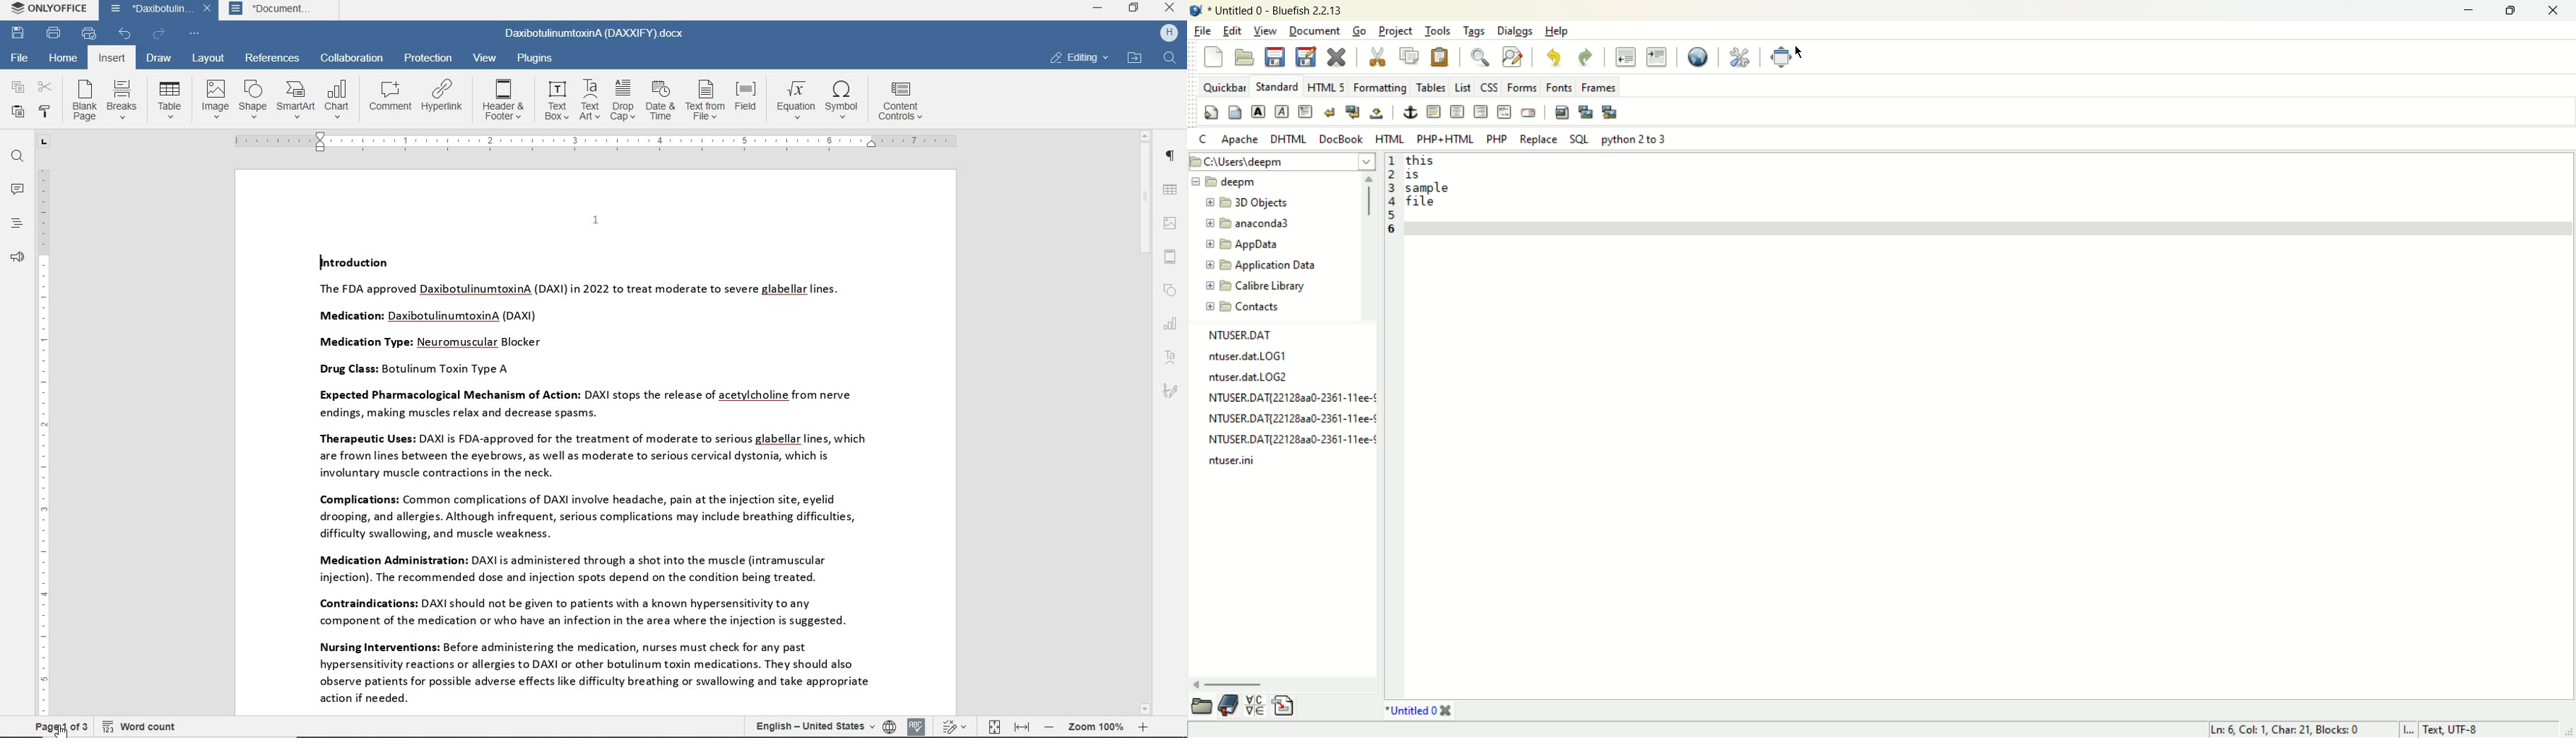 This screenshot has width=2576, height=756. Describe the element at coordinates (1146, 710) in the screenshot. I see `scroll down` at that location.